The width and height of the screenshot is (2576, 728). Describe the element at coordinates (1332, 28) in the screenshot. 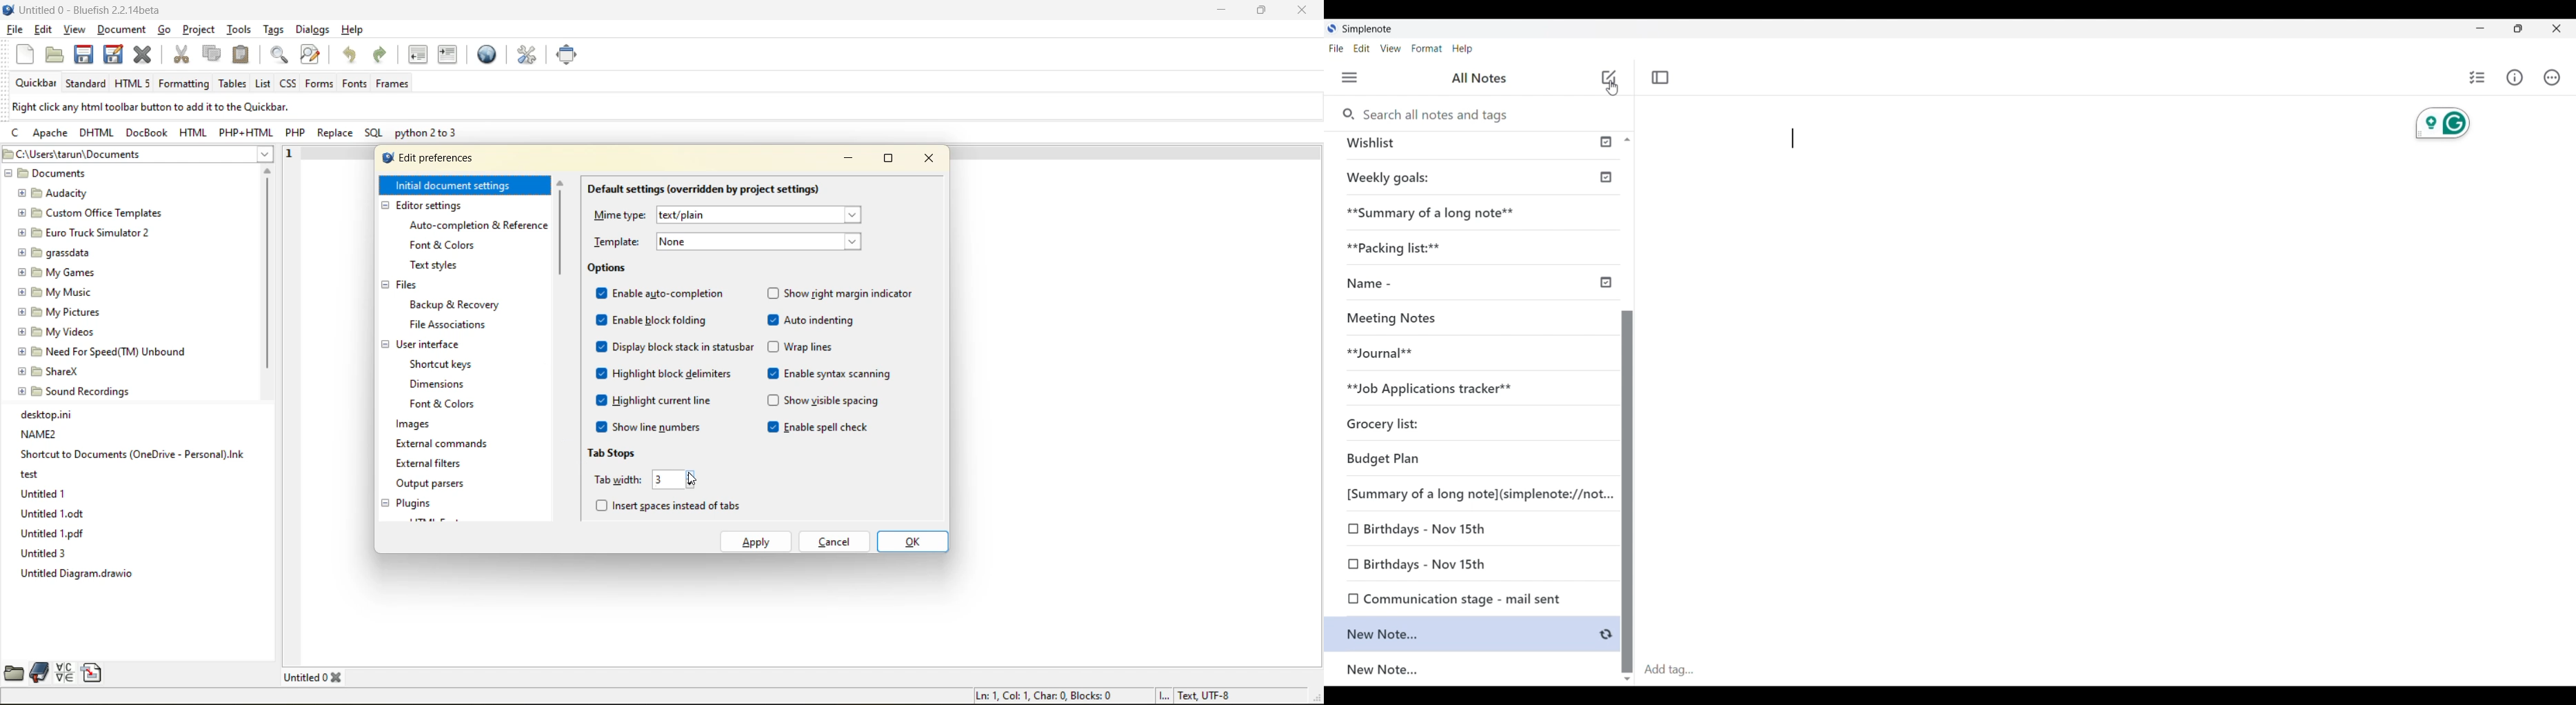

I see `Simplenote logo` at that location.